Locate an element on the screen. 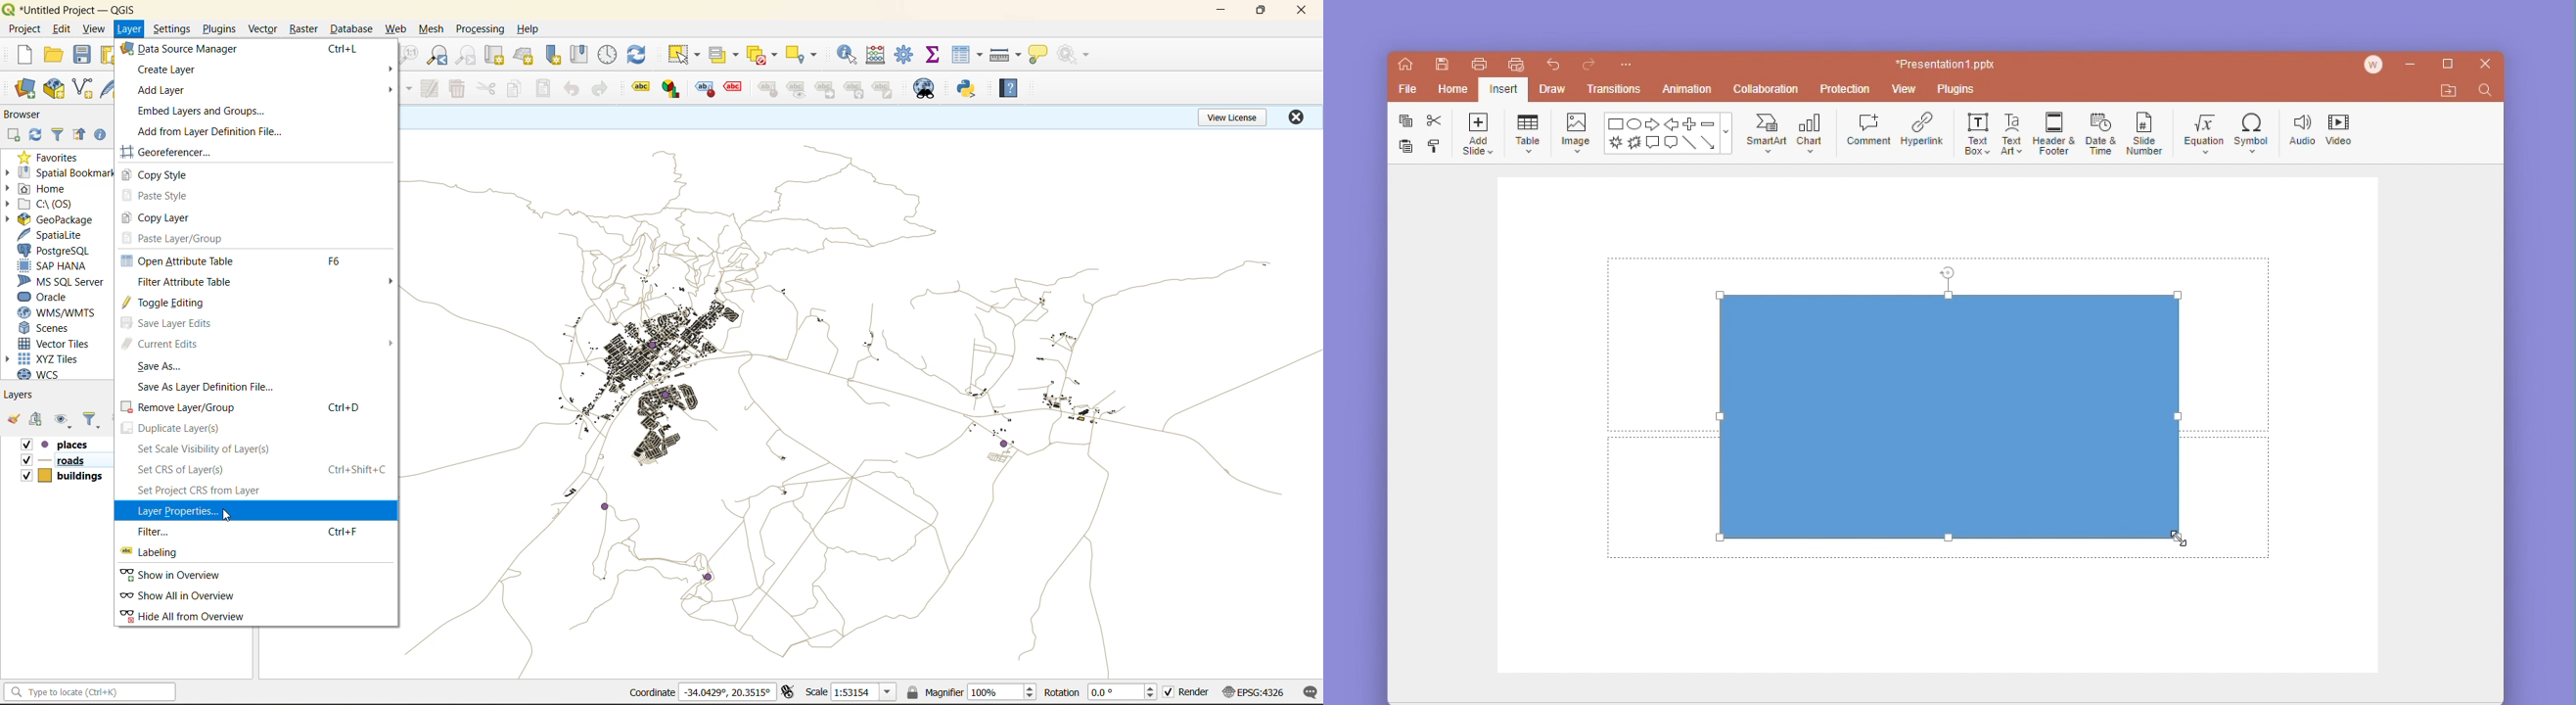 The width and height of the screenshot is (2576, 728). rotation is located at coordinates (1100, 695).